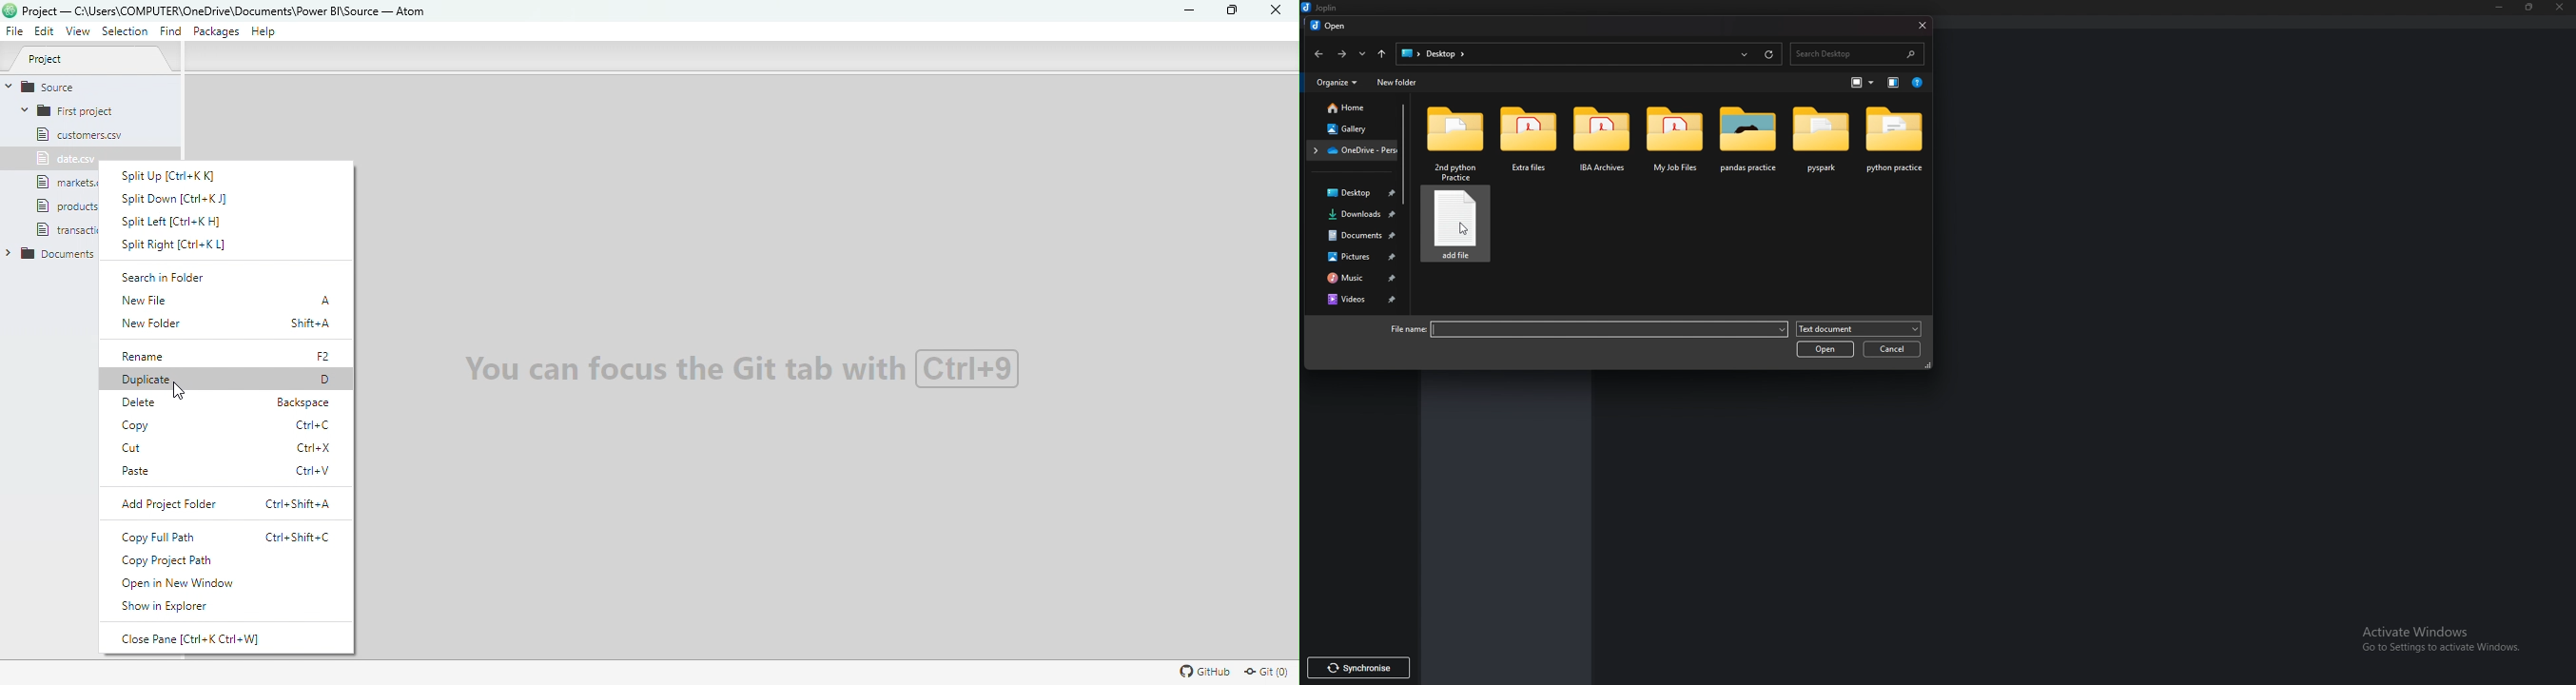  What do you see at coordinates (1855, 330) in the screenshot?
I see `Text document` at bounding box center [1855, 330].